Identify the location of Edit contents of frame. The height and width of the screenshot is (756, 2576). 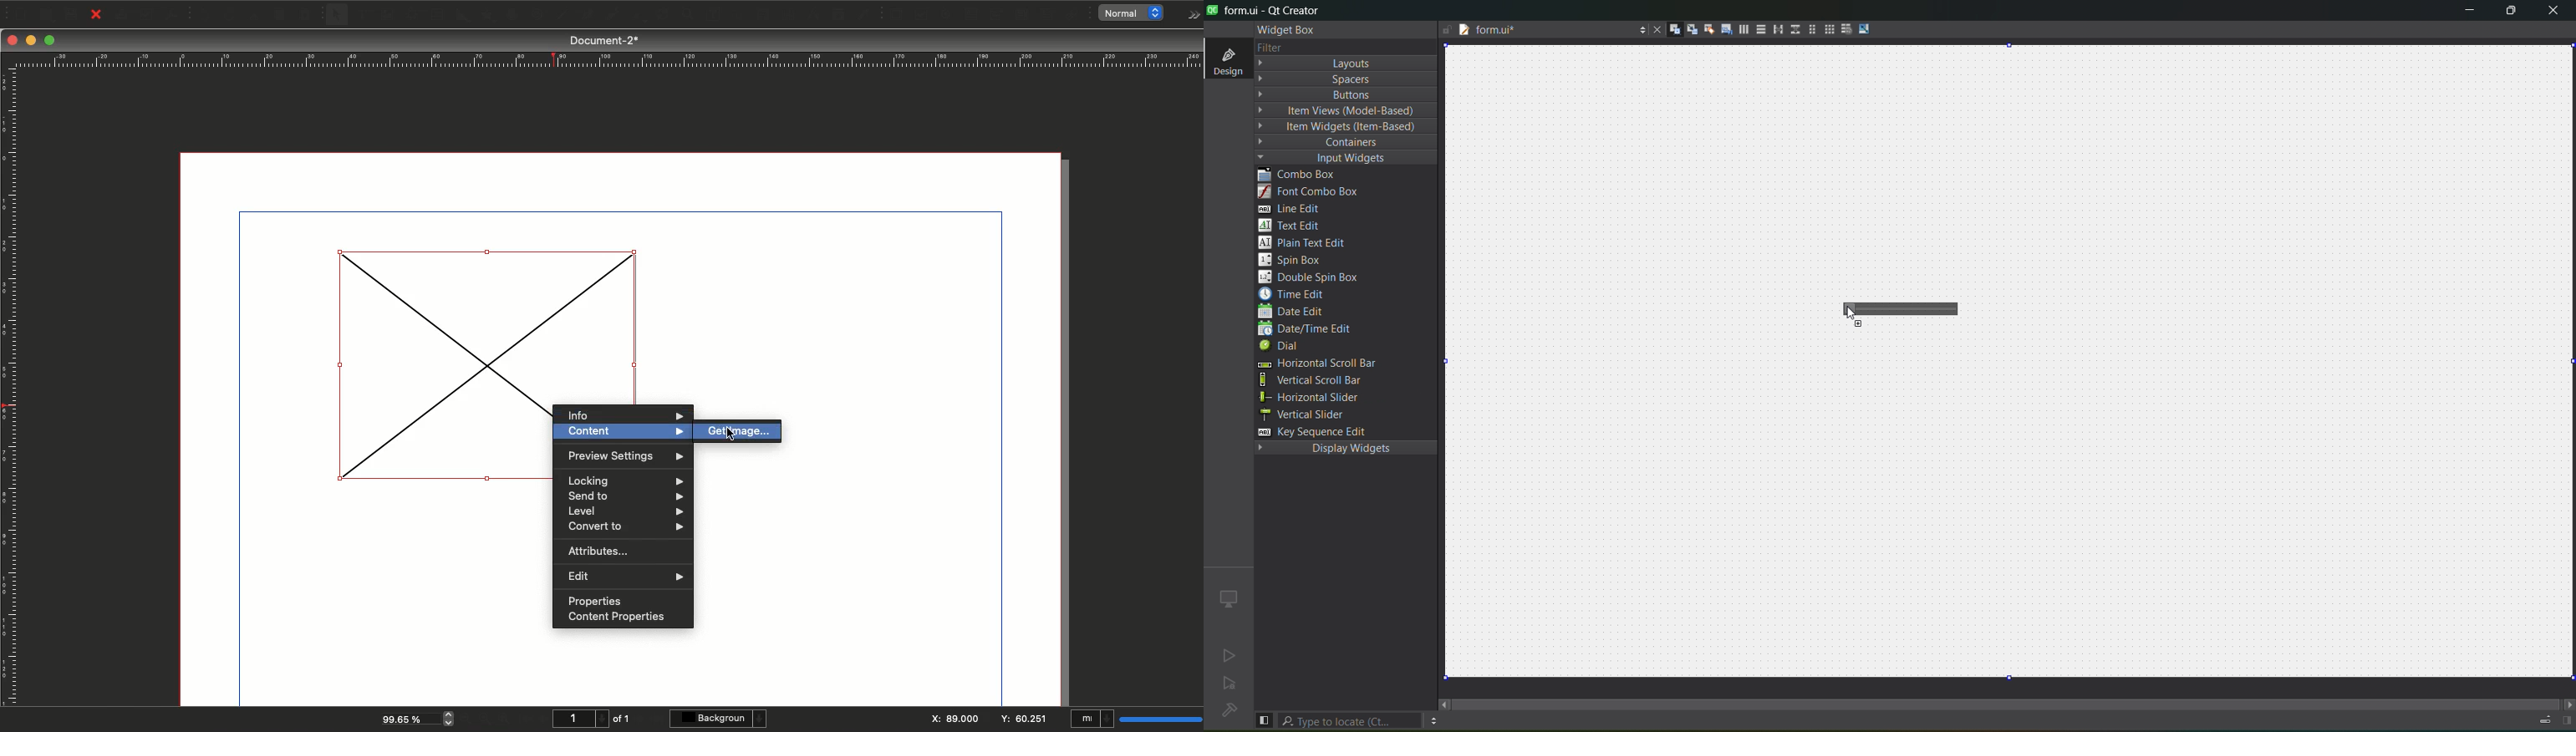
(696, 16).